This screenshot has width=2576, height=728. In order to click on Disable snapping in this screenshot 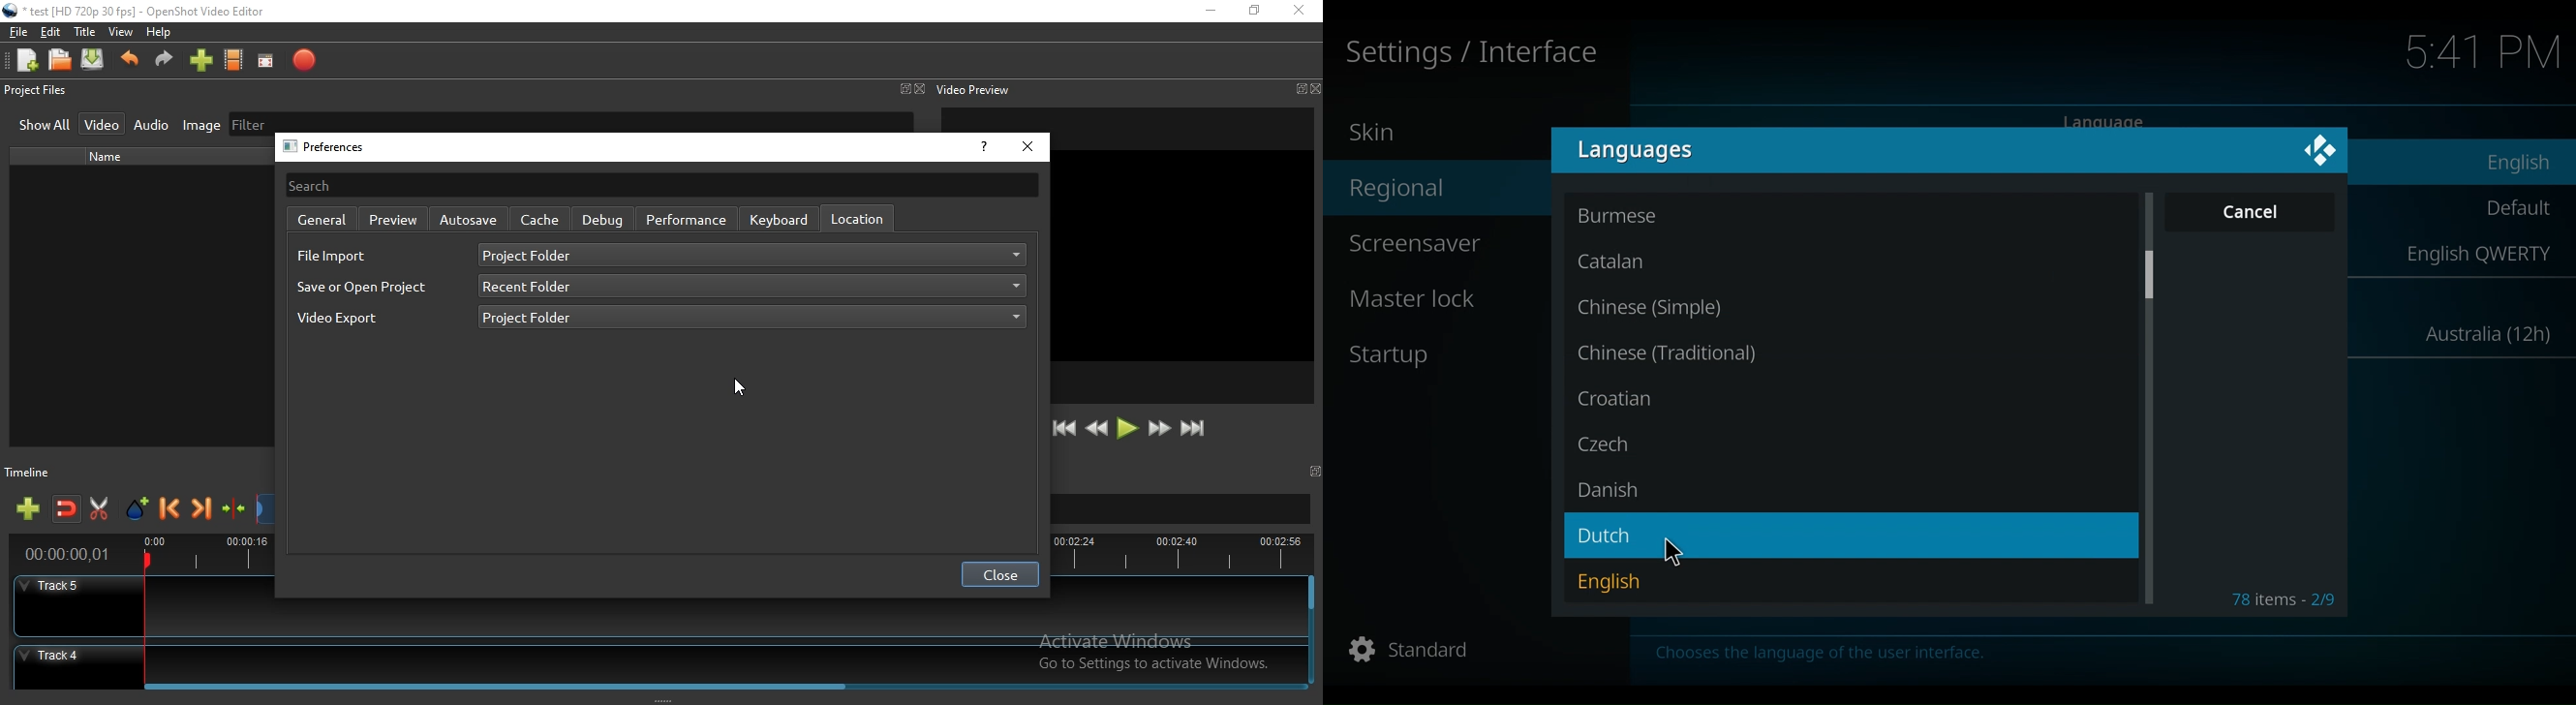, I will do `click(67, 510)`.